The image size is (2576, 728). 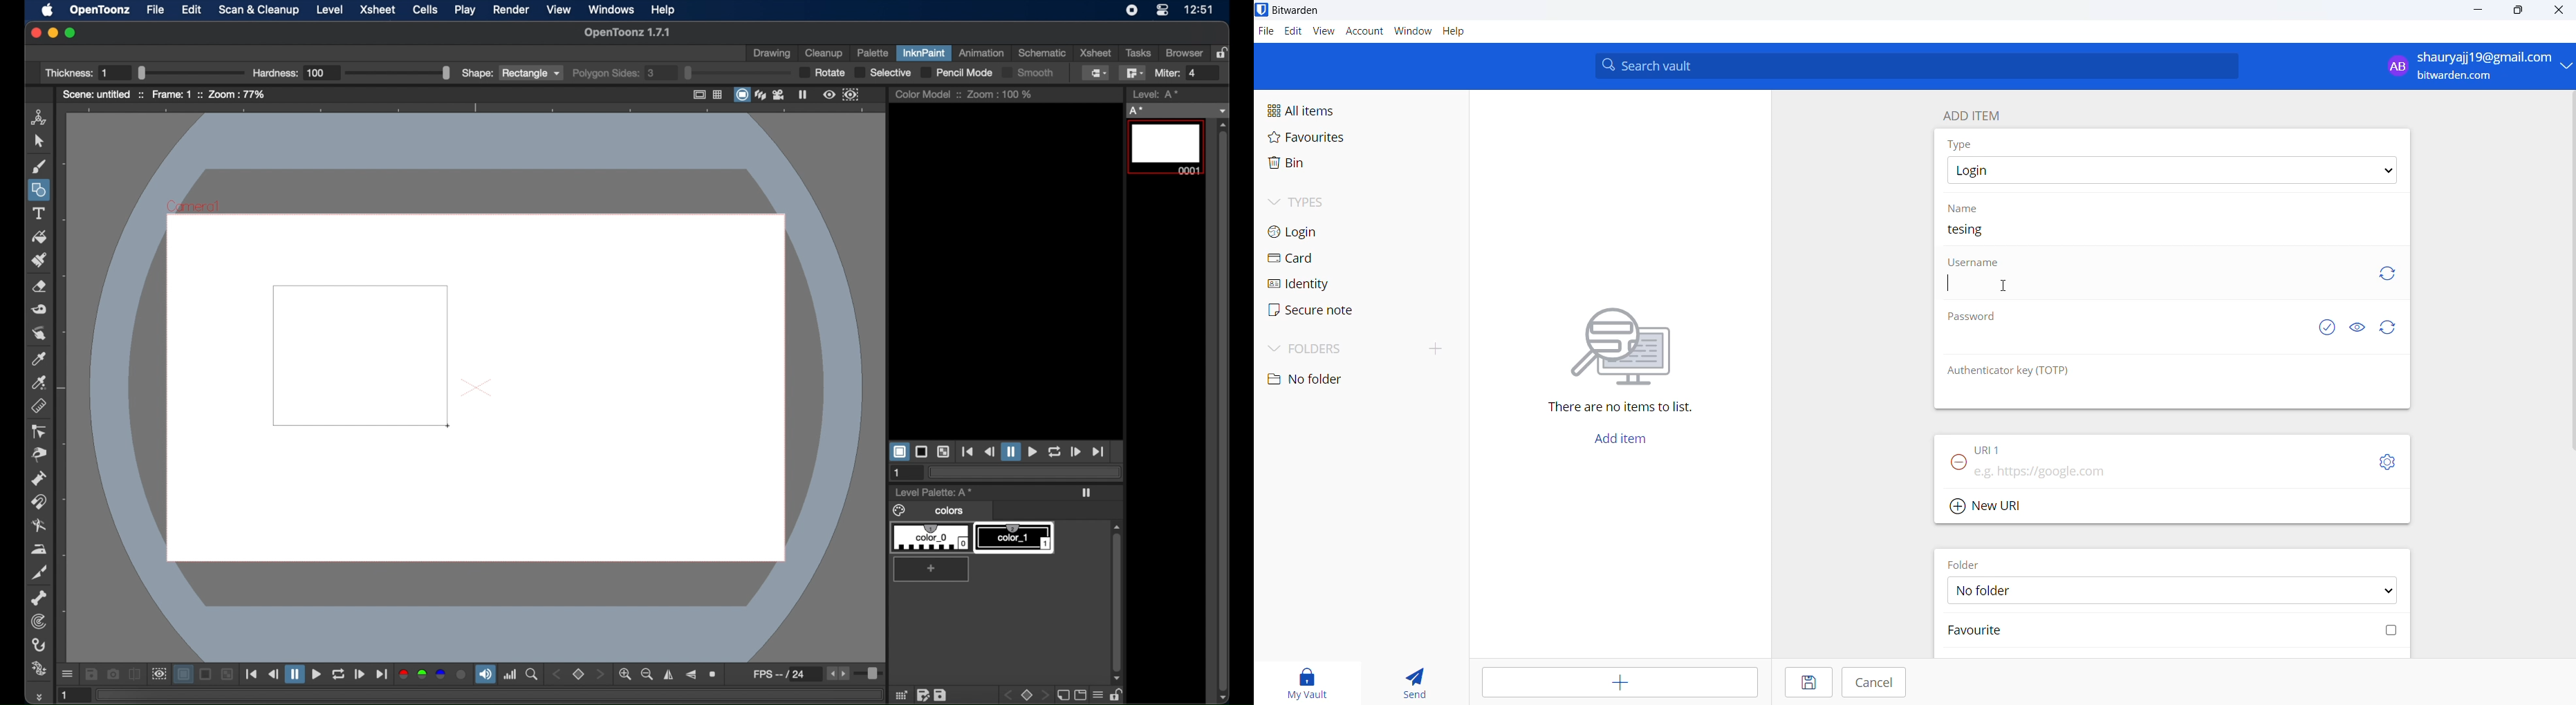 I want to click on palette, so click(x=873, y=54).